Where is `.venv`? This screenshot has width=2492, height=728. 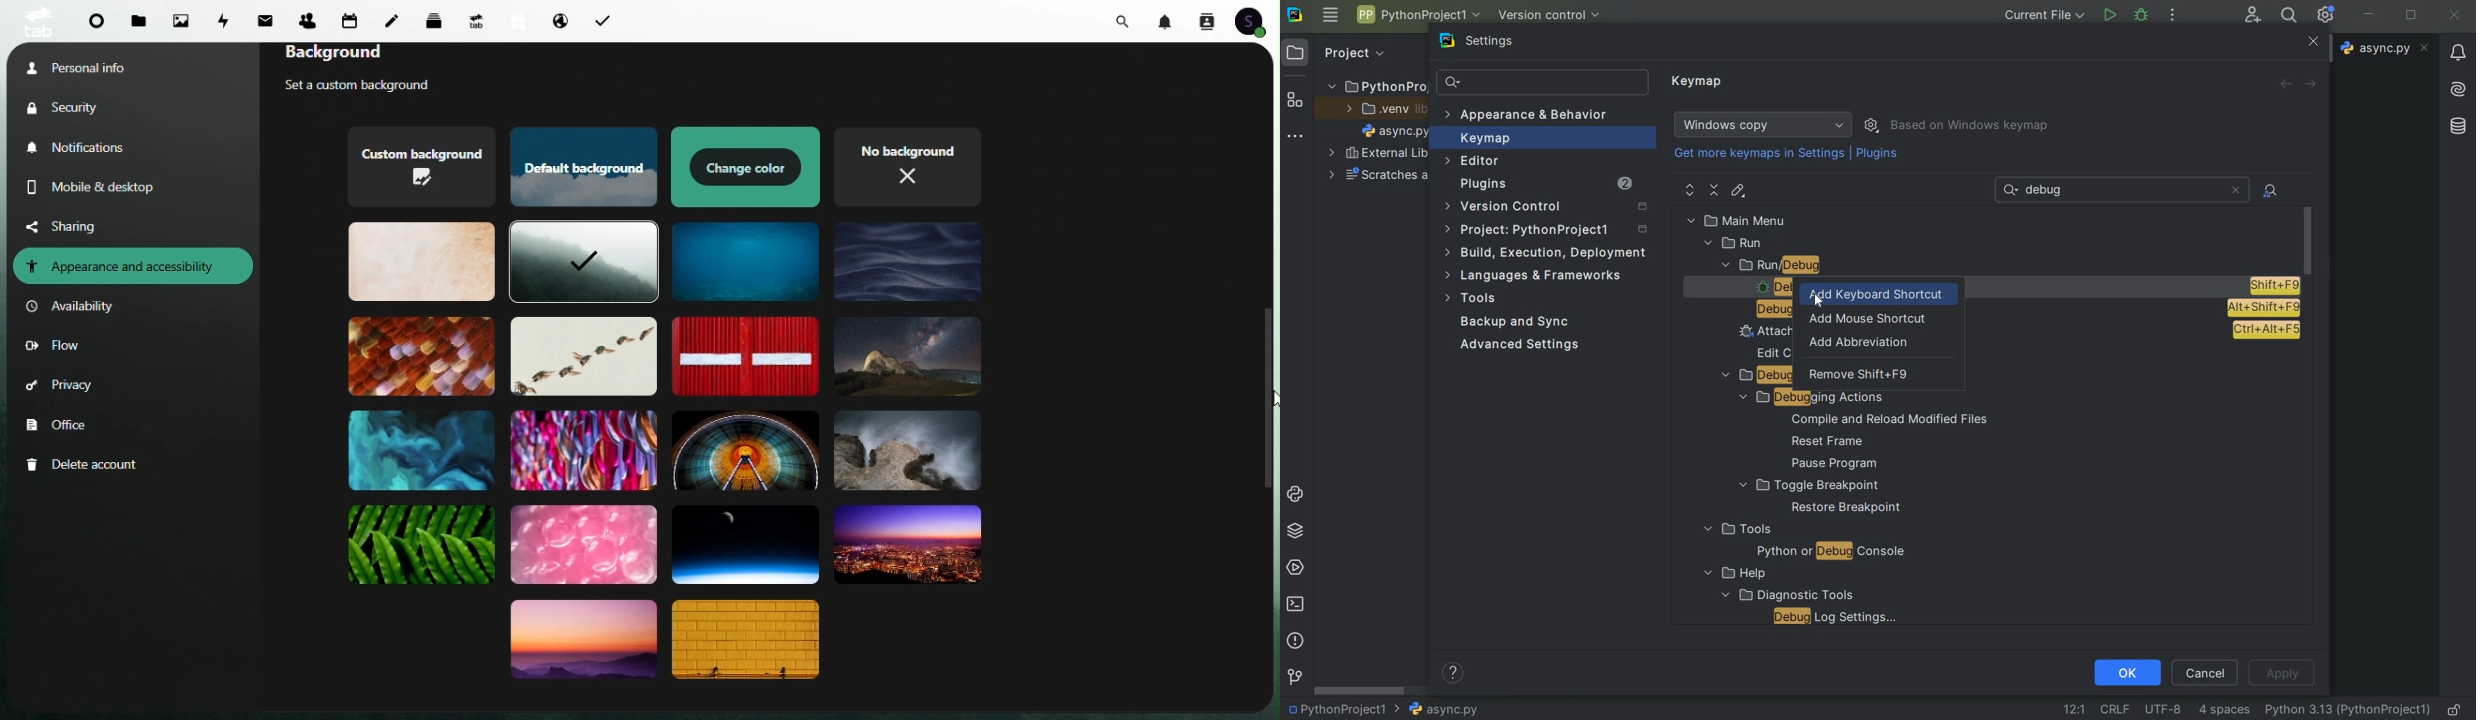 .venv is located at coordinates (1386, 110).